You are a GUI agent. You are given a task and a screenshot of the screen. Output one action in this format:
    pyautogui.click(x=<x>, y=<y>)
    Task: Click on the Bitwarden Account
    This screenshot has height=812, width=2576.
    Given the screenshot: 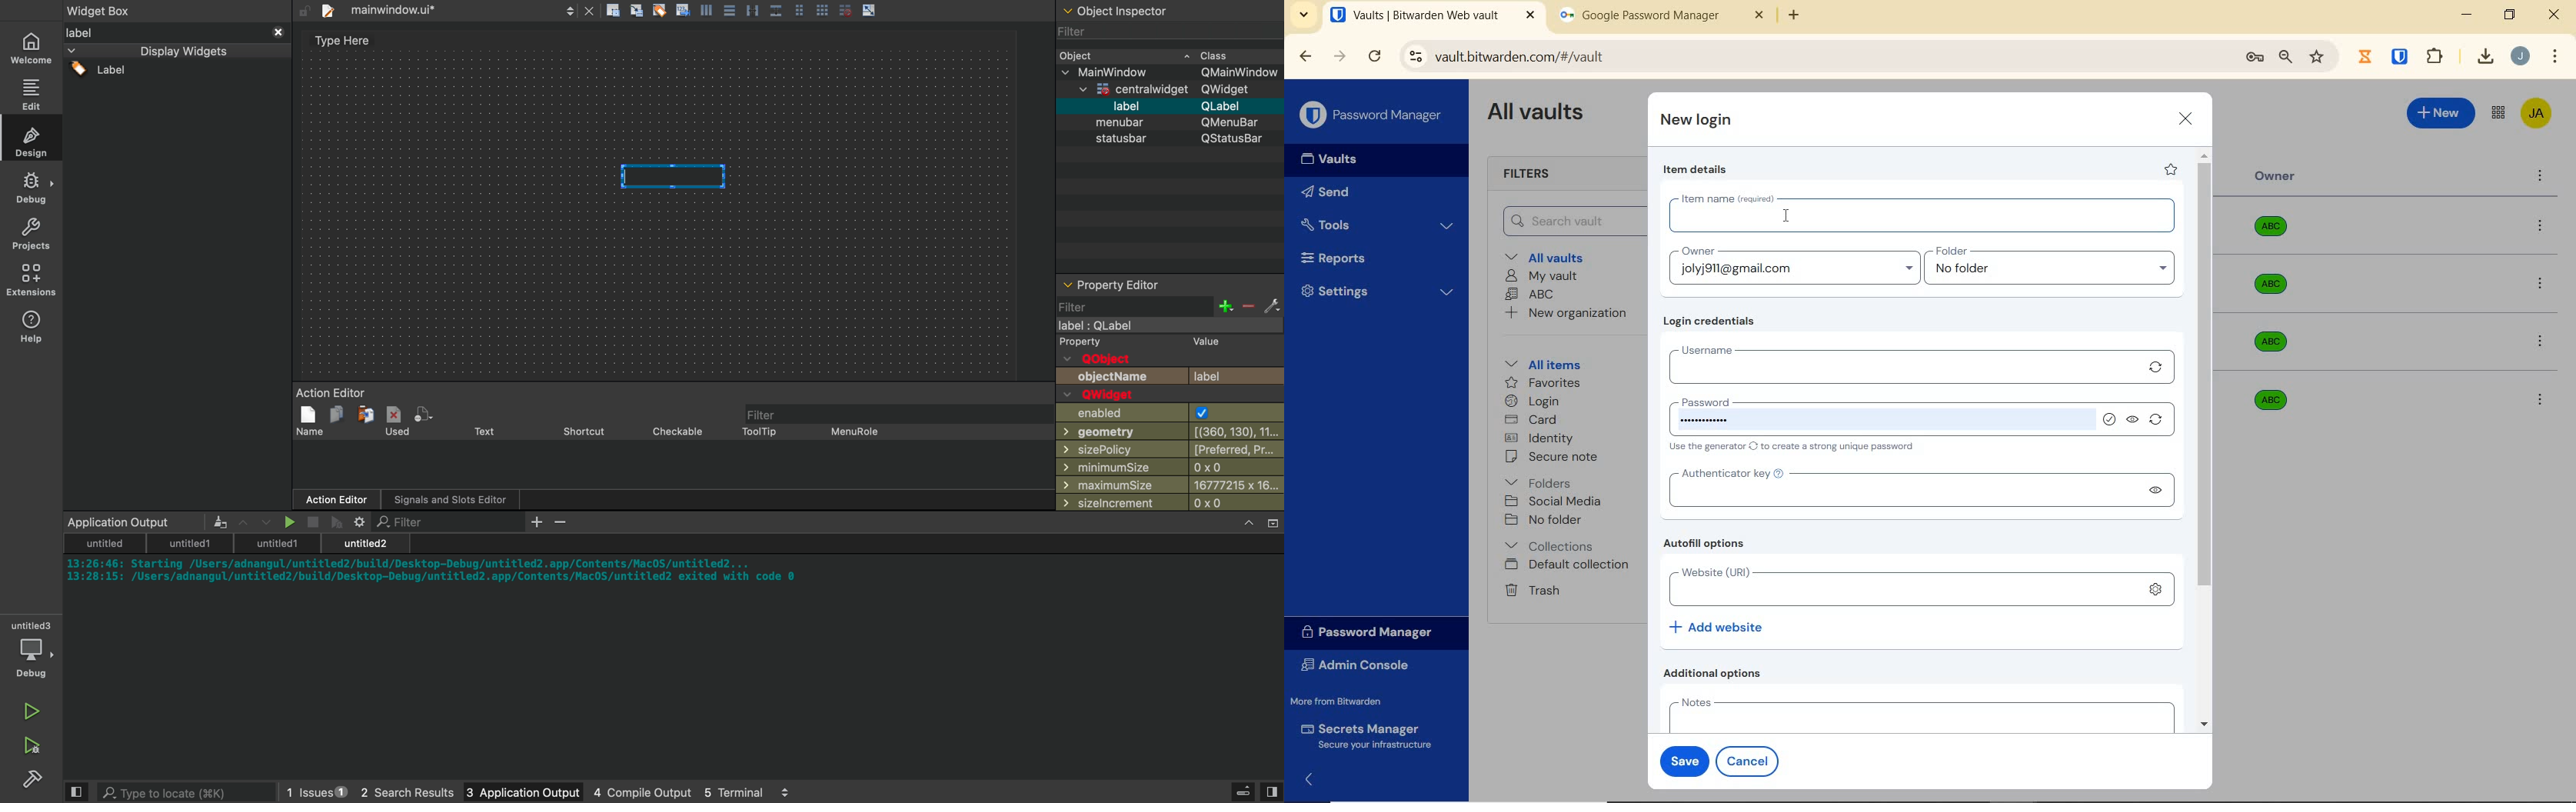 What is the action you would take?
    pyautogui.click(x=2536, y=115)
    